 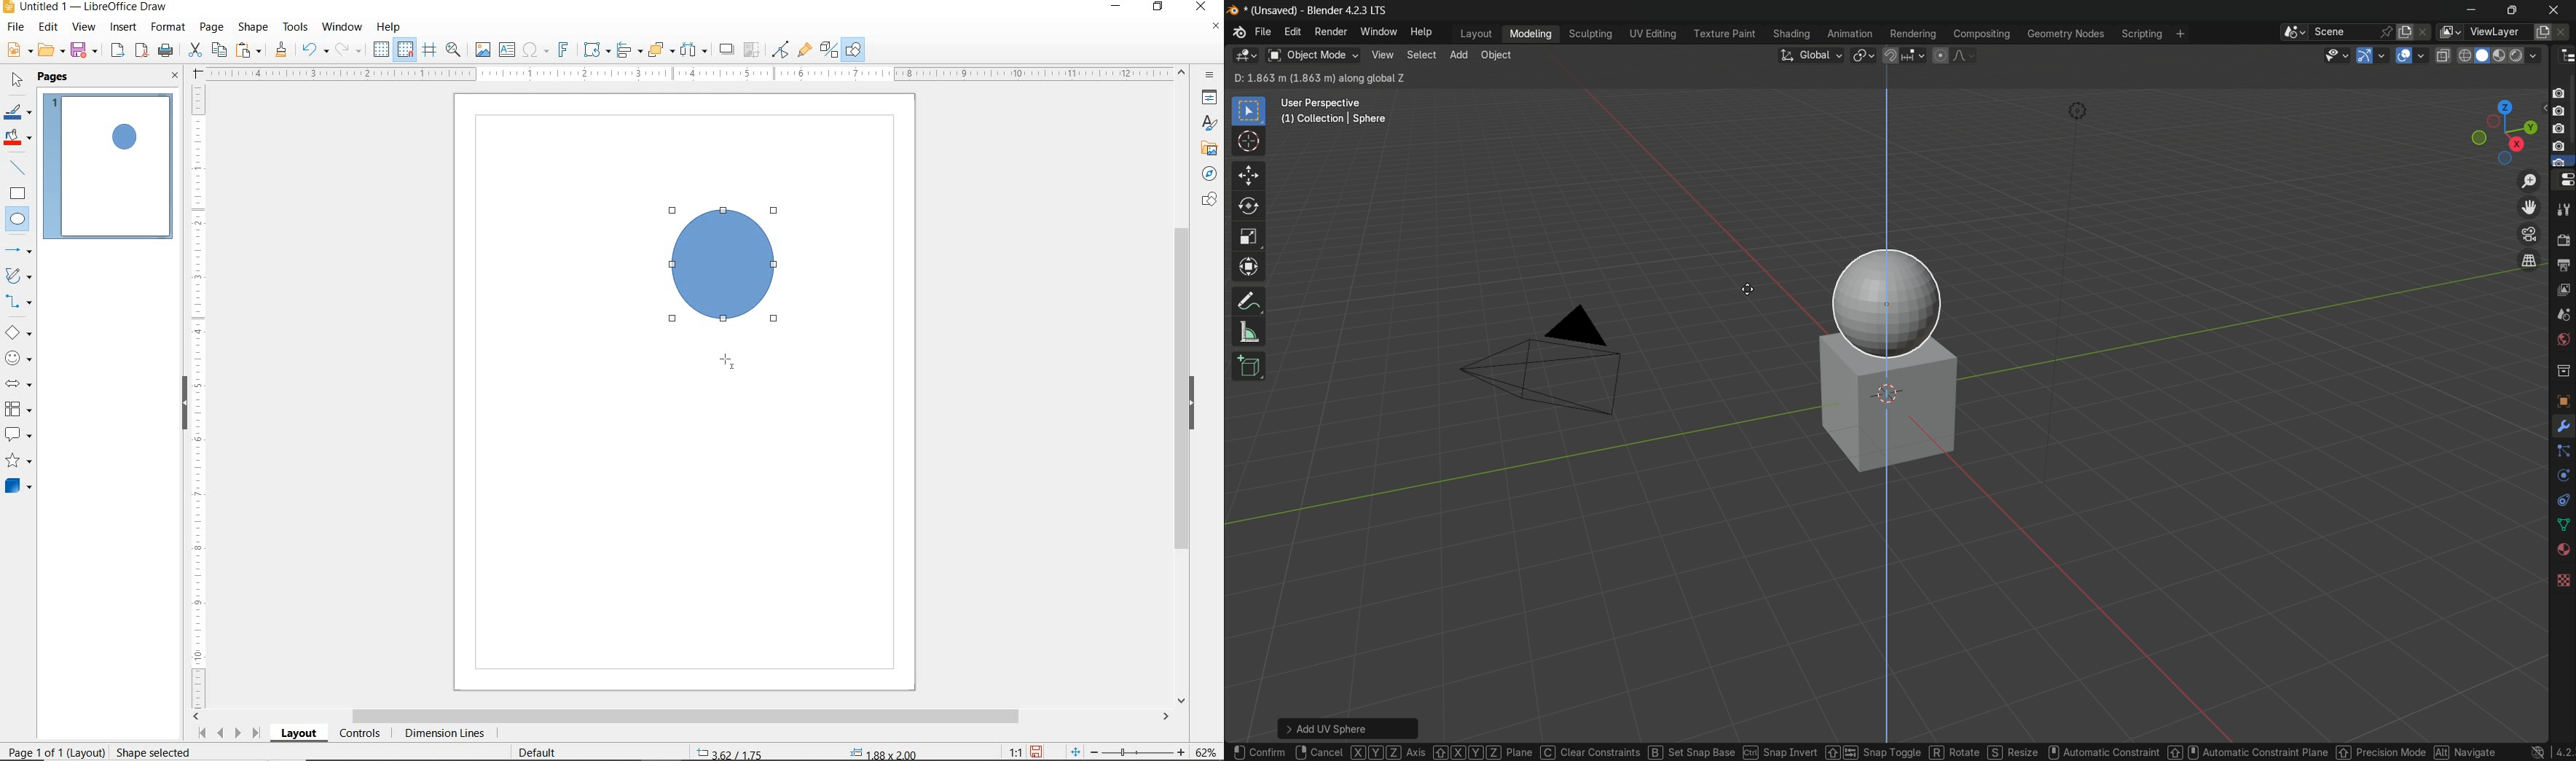 I want to click on new scene, so click(x=2408, y=32).